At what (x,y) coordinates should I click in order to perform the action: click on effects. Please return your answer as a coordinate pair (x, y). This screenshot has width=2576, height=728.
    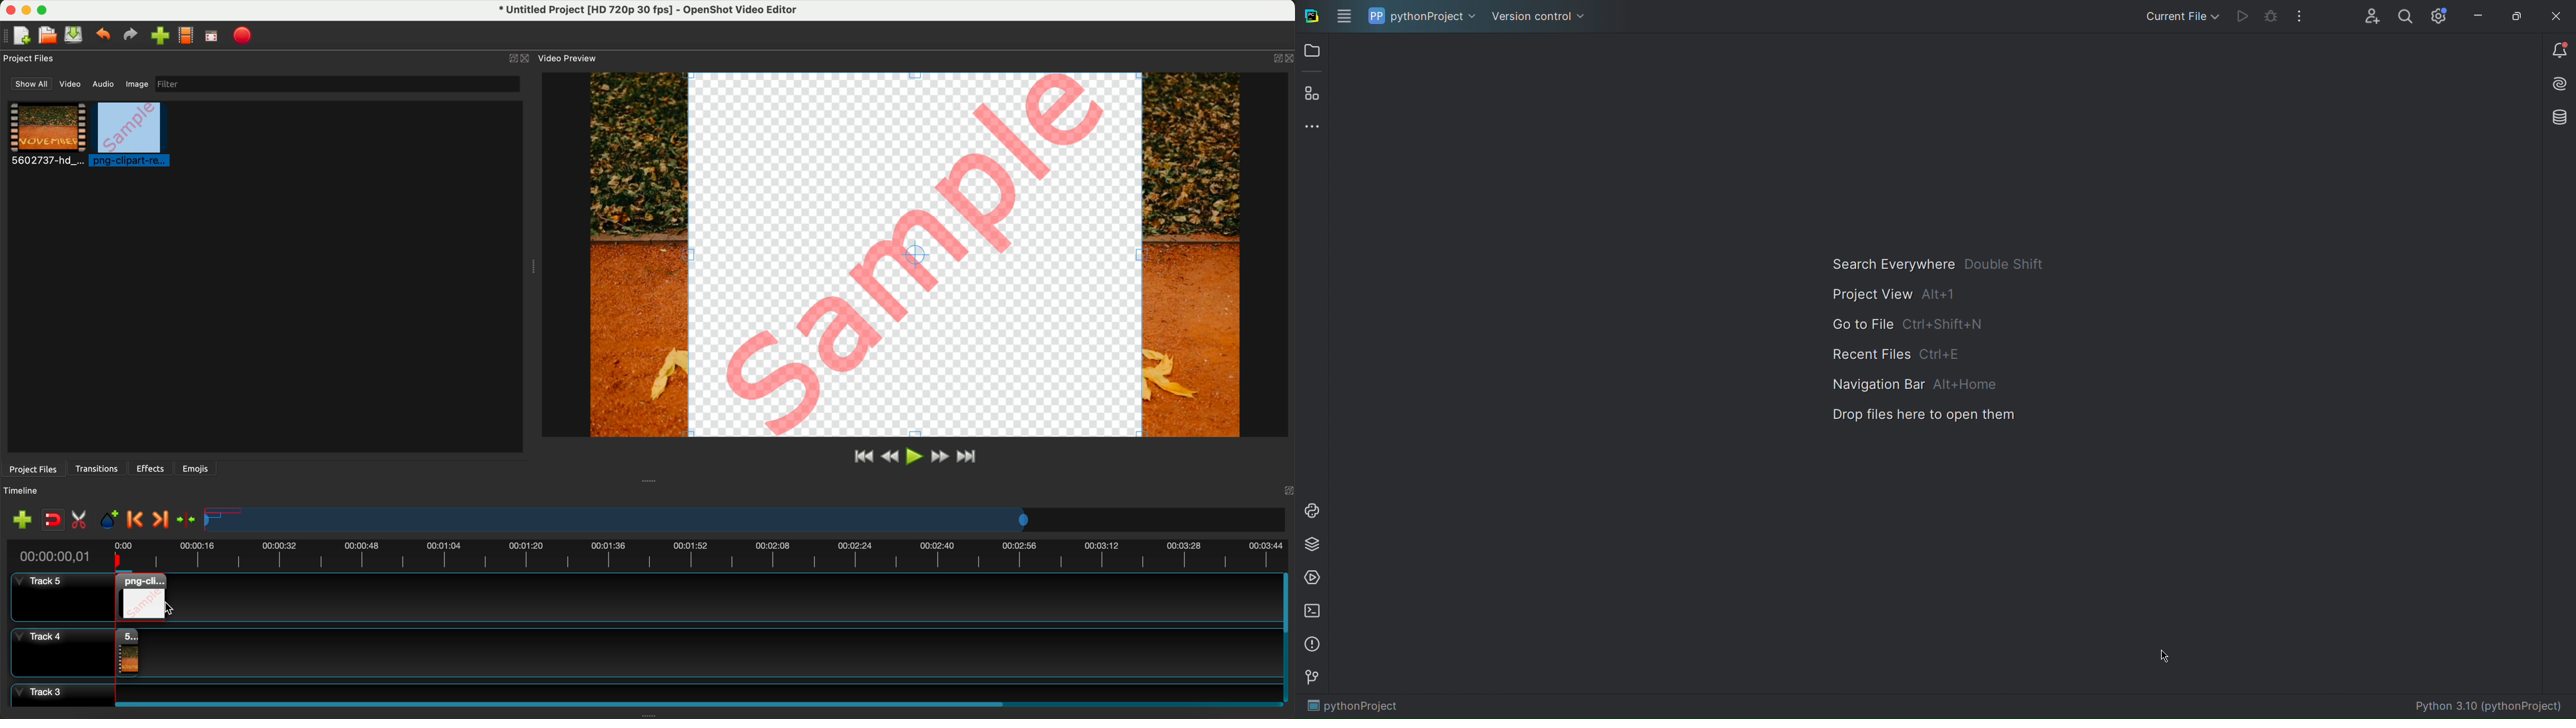
    Looking at the image, I should click on (151, 469).